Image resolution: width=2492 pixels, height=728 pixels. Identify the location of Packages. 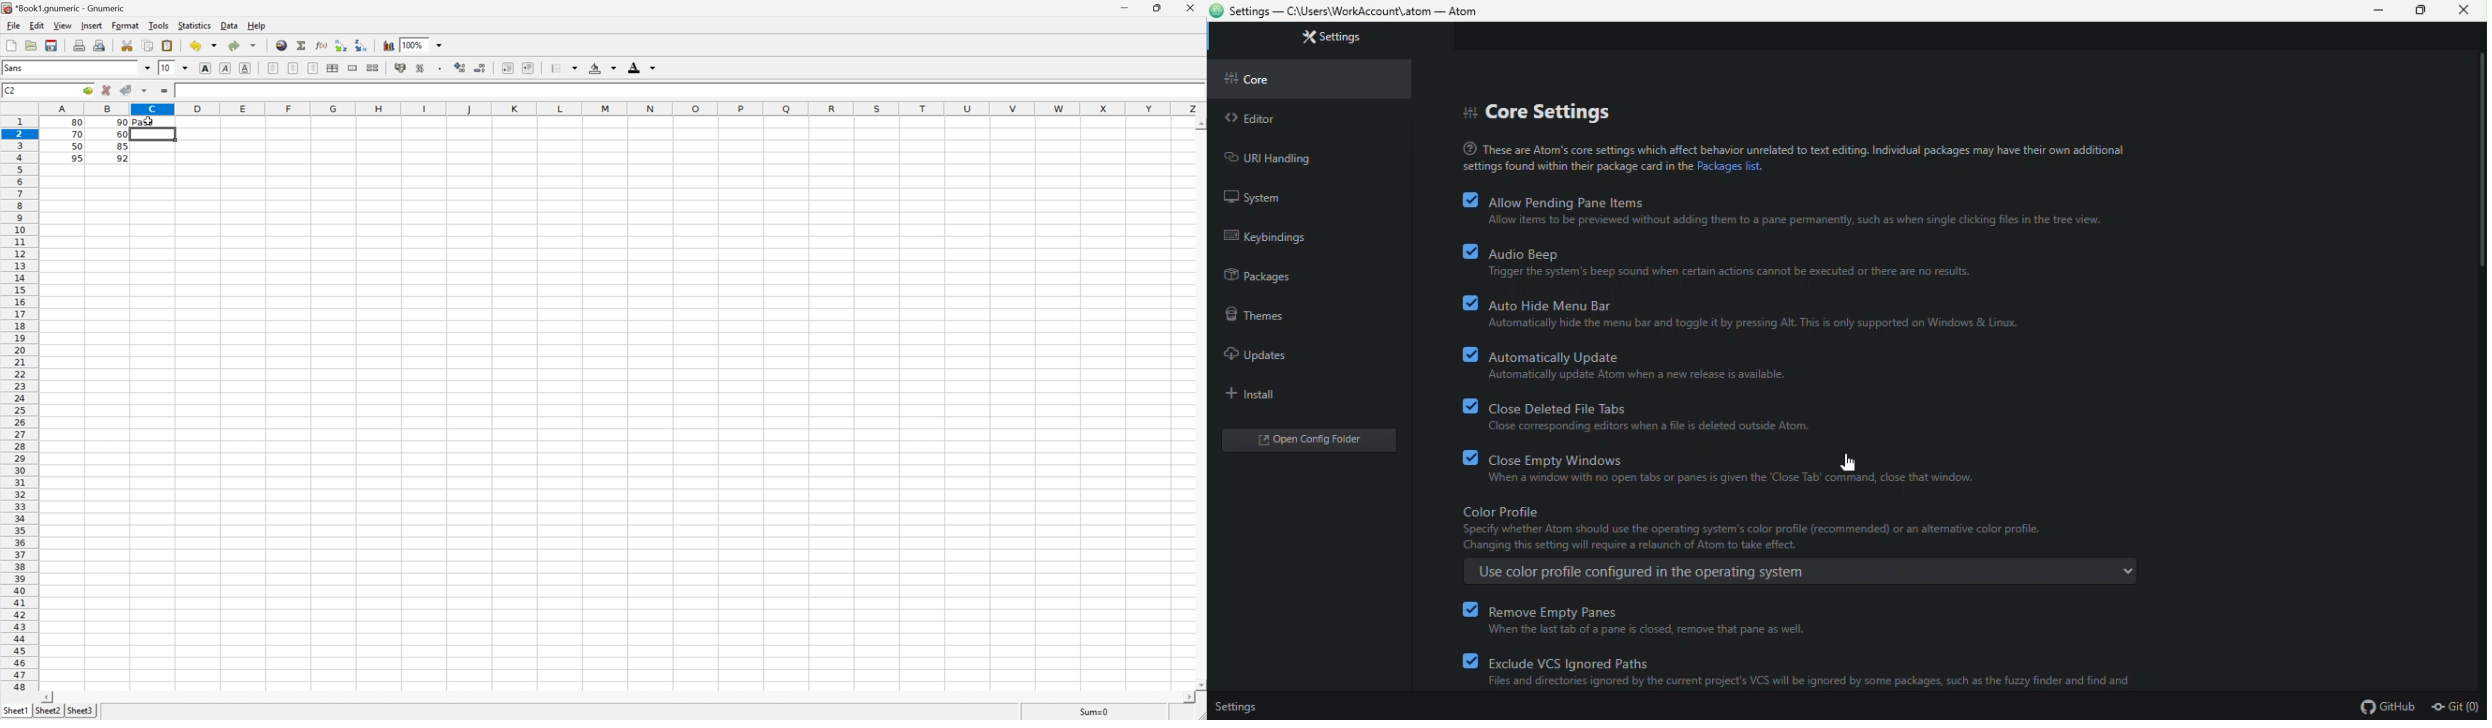
(1302, 273).